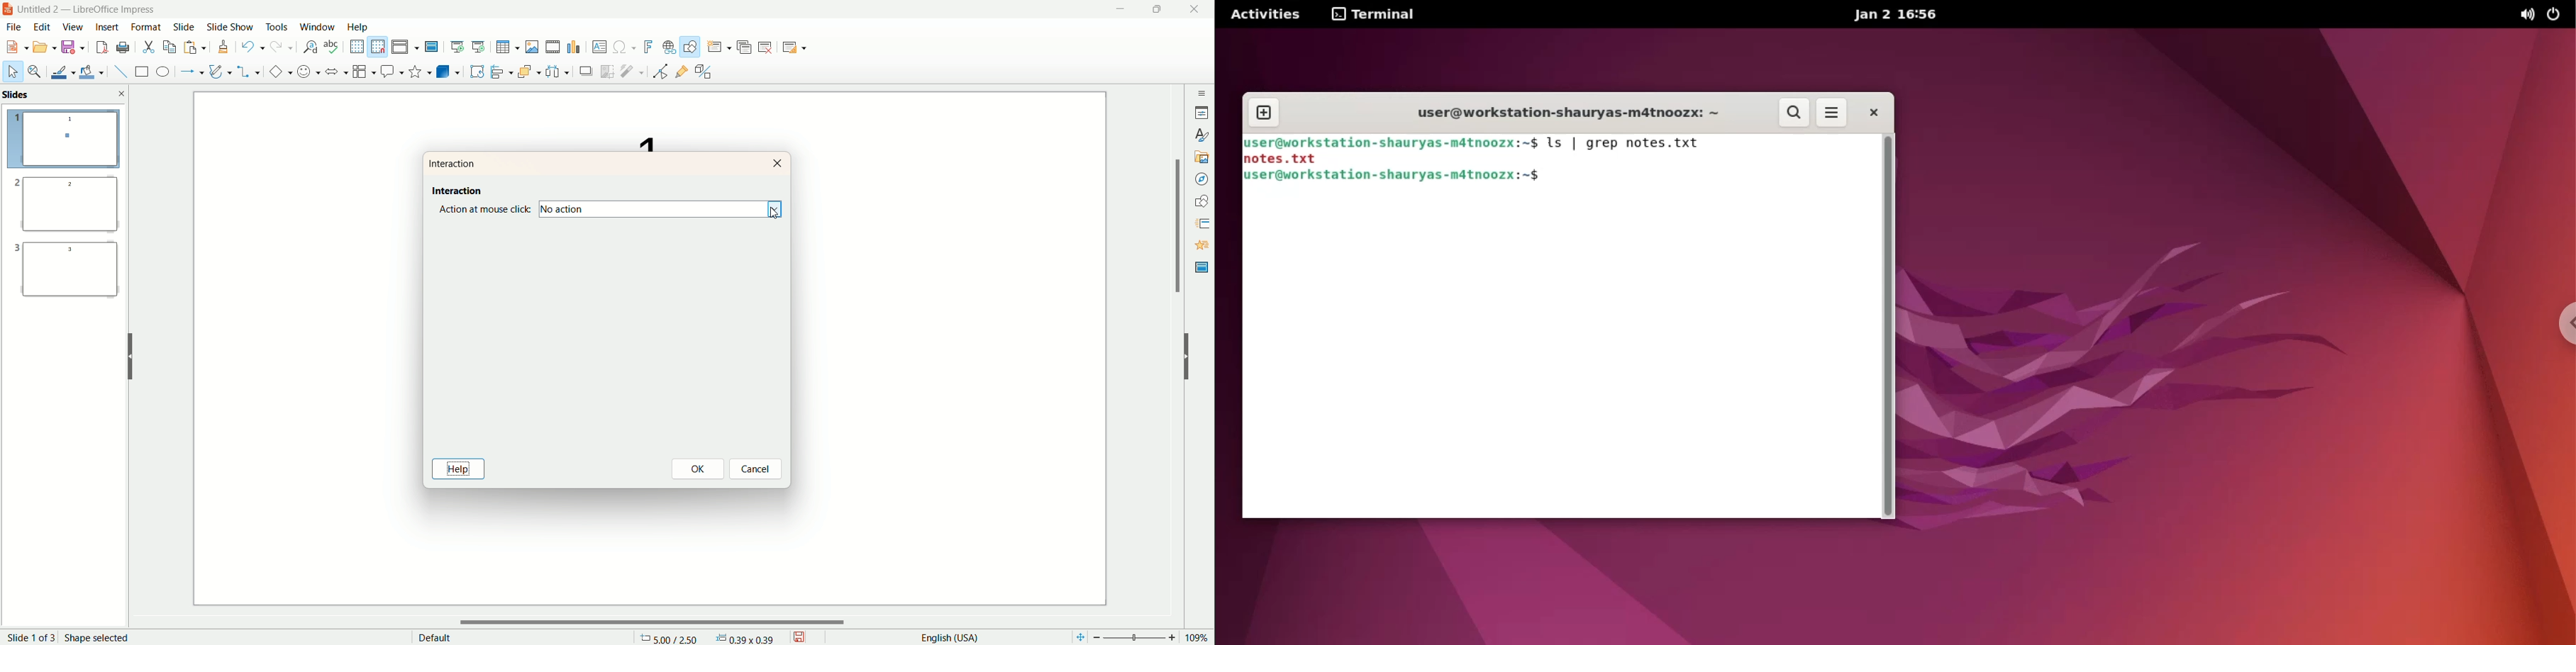  What do you see at coordinates (43, 27) in the screenshot?
I see `edit` at bounding box center [43, 27].